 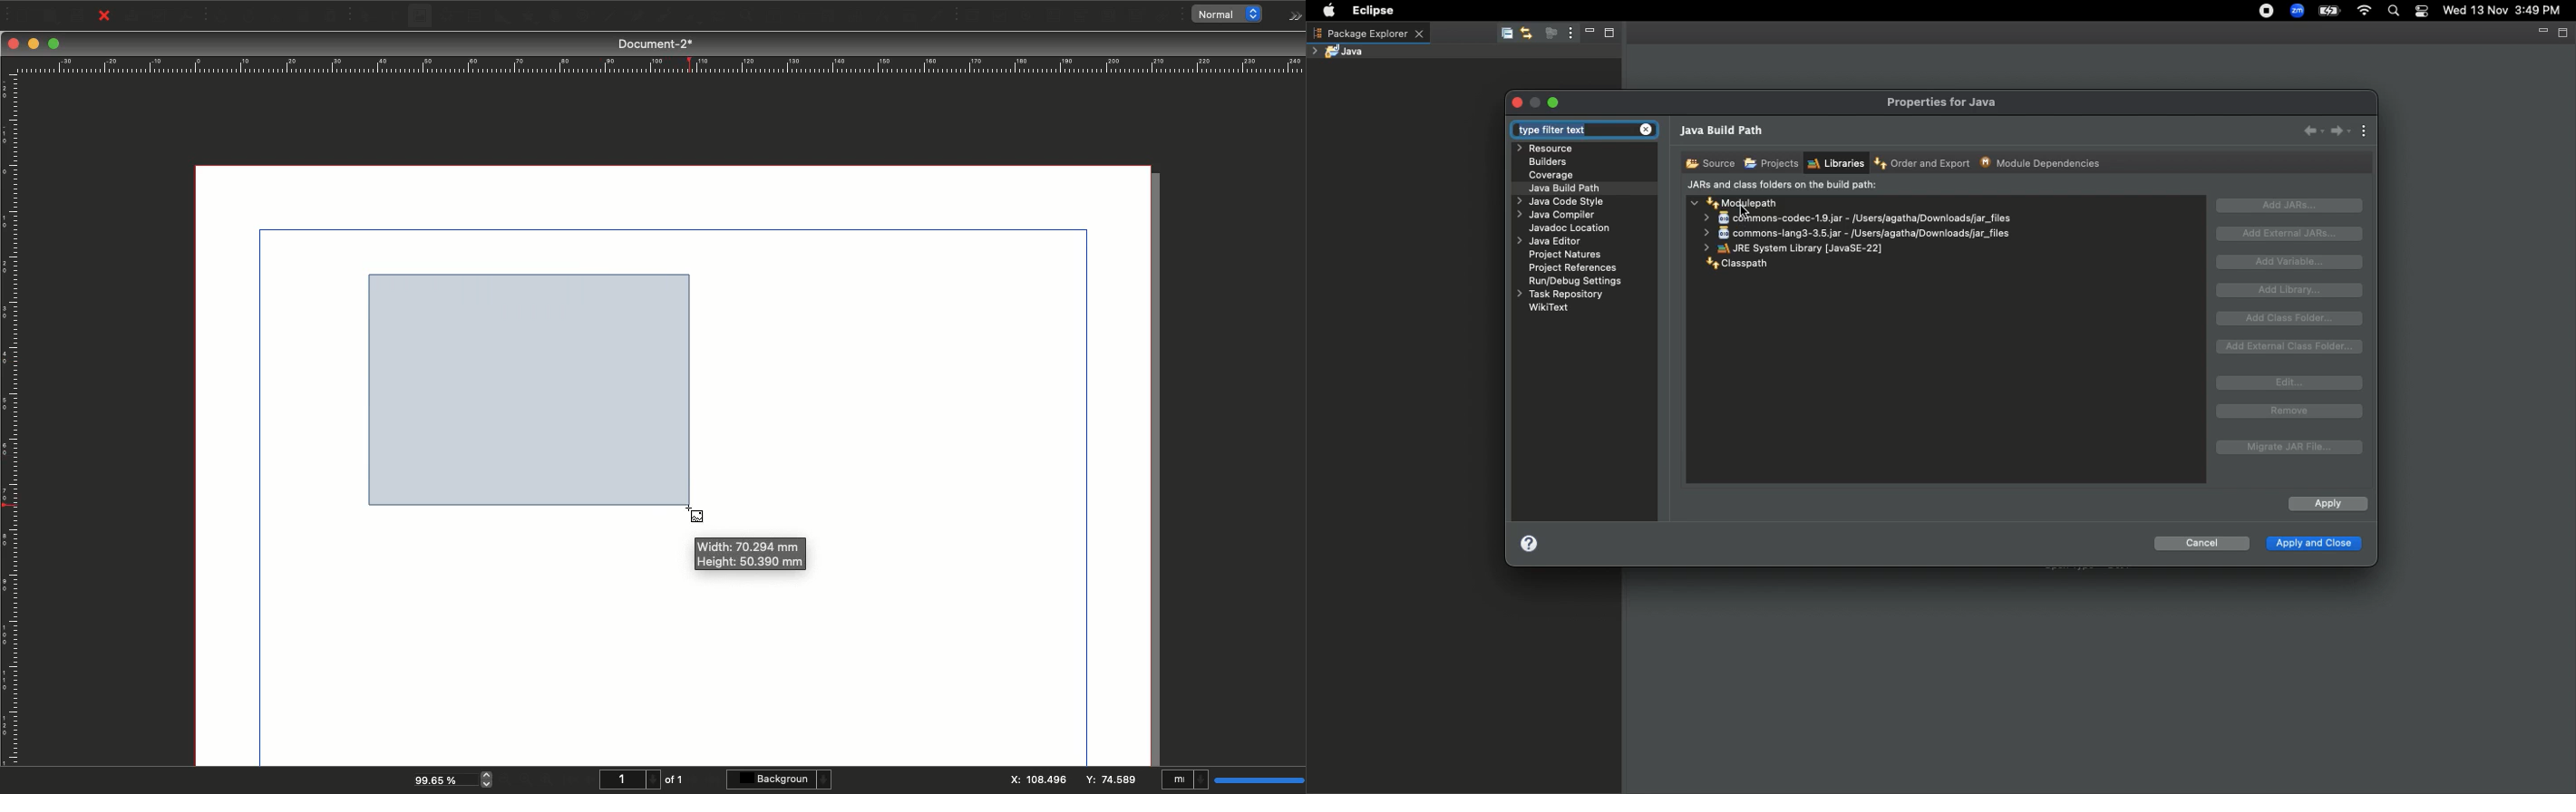 What do you see at coordinates (35, 44) in the screenshot?
I see `Minimize` at bounding box center [35, 44].